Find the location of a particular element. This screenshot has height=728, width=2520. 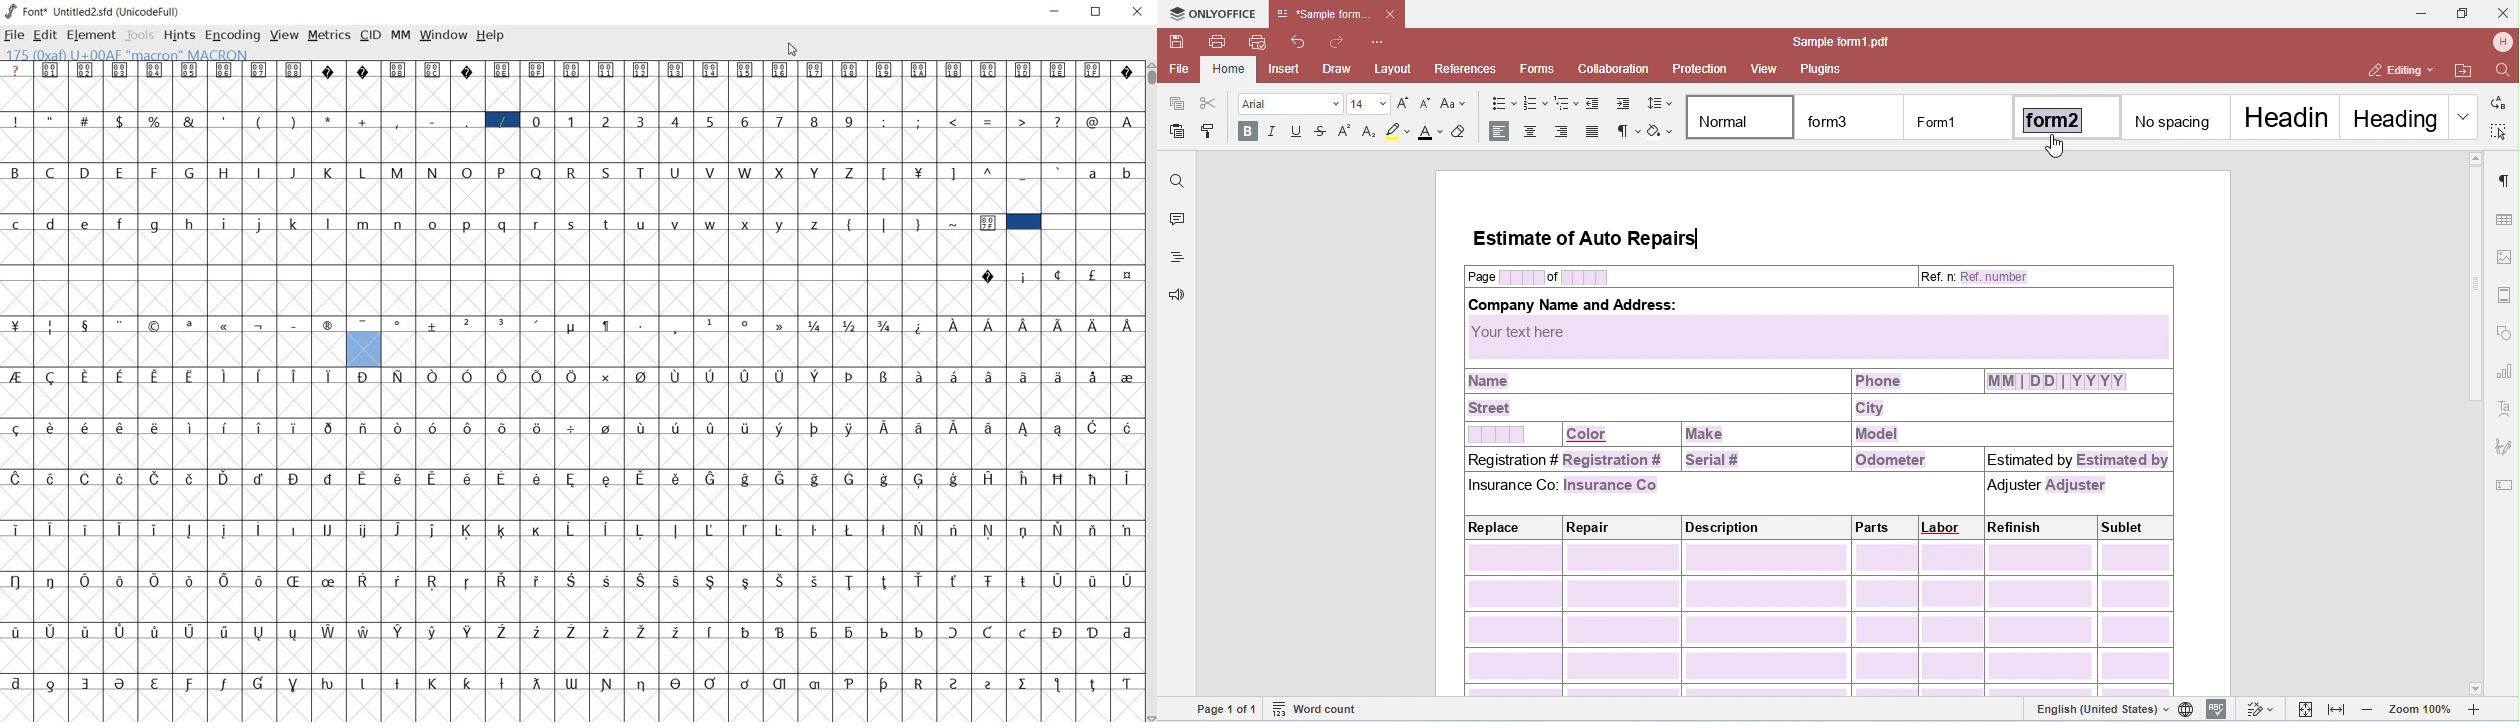

Symbol is located at coordinates (572, 531).